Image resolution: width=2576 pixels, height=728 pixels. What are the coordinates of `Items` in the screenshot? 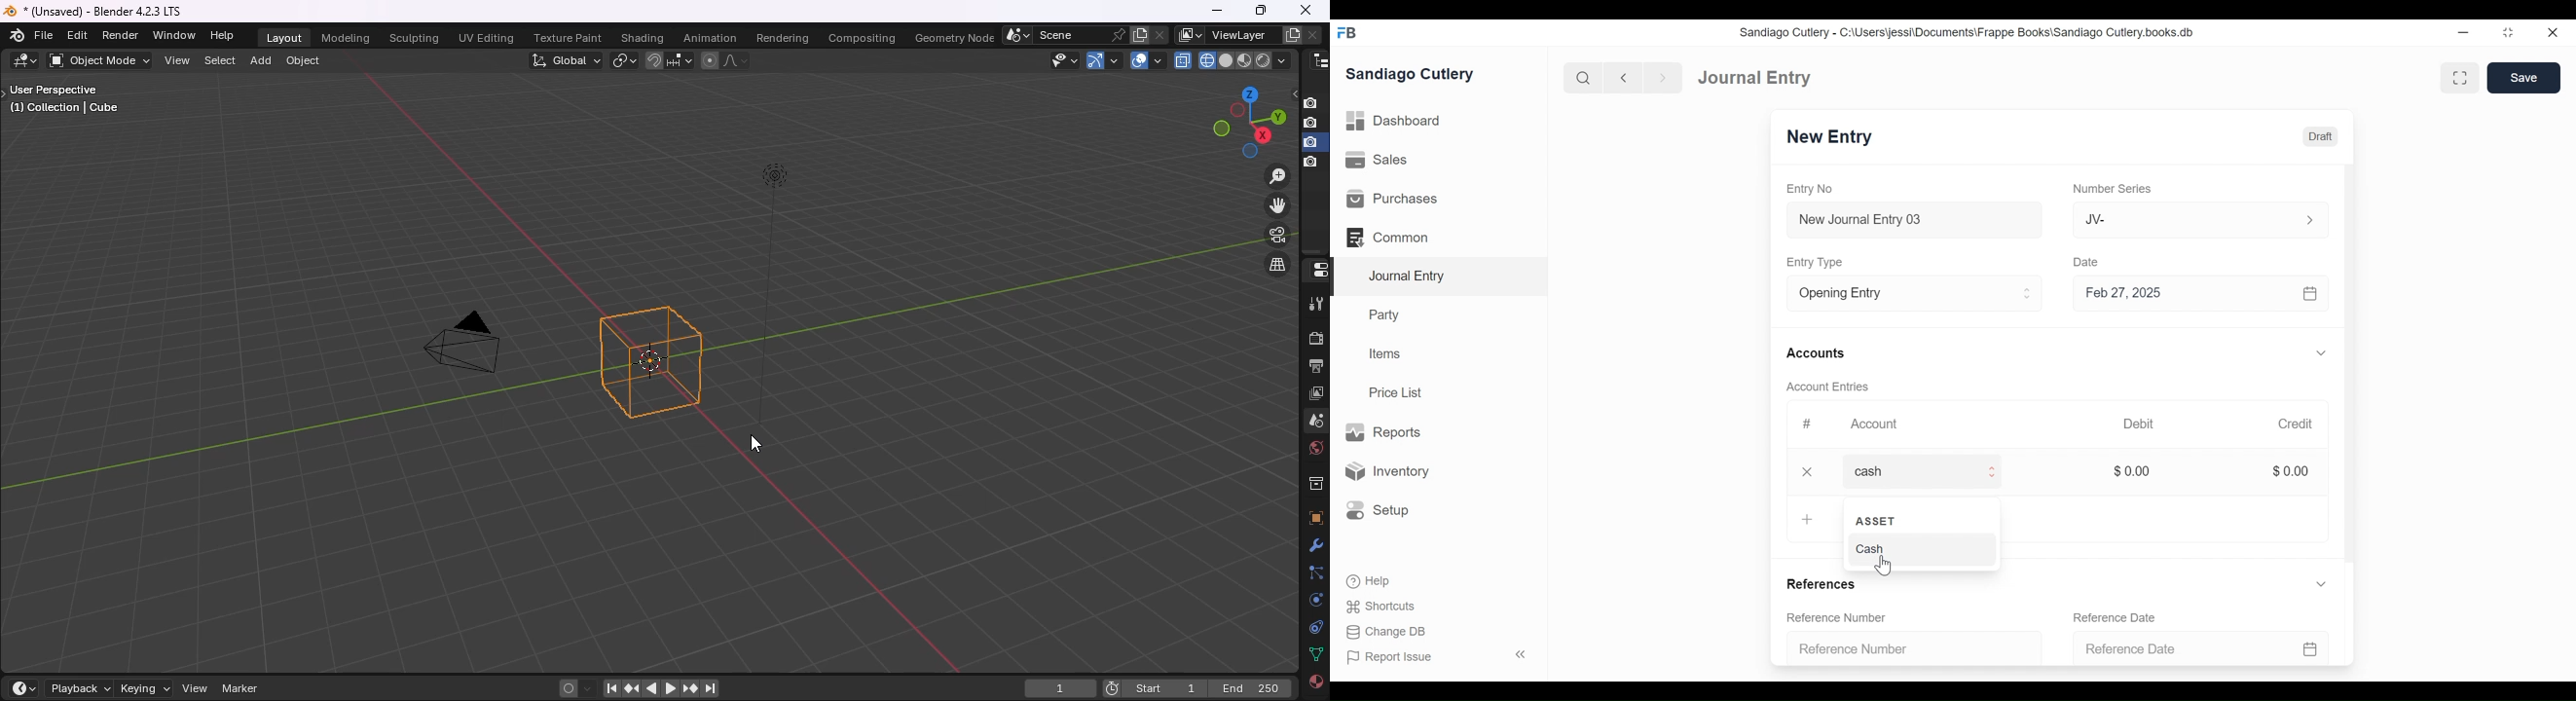 It's located at (1383, 353).